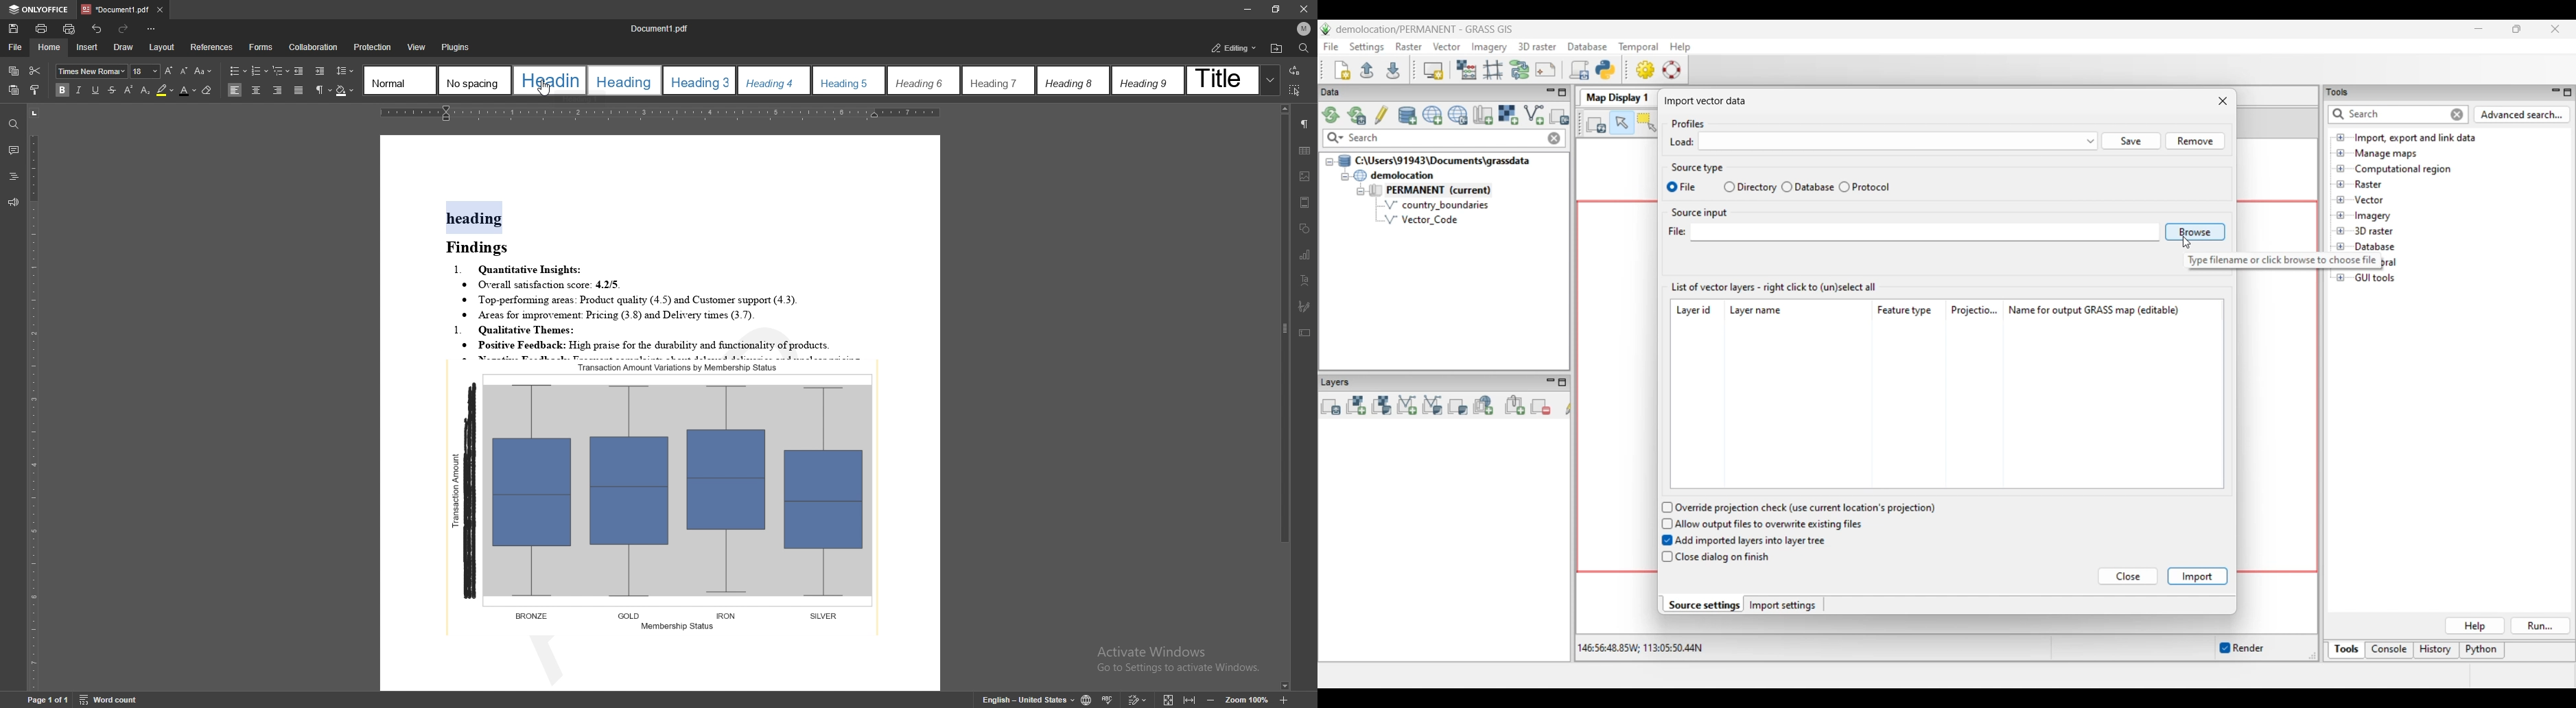 This screenshot has height=728, width=2576. I want to click on Findings, so click(483, 248).